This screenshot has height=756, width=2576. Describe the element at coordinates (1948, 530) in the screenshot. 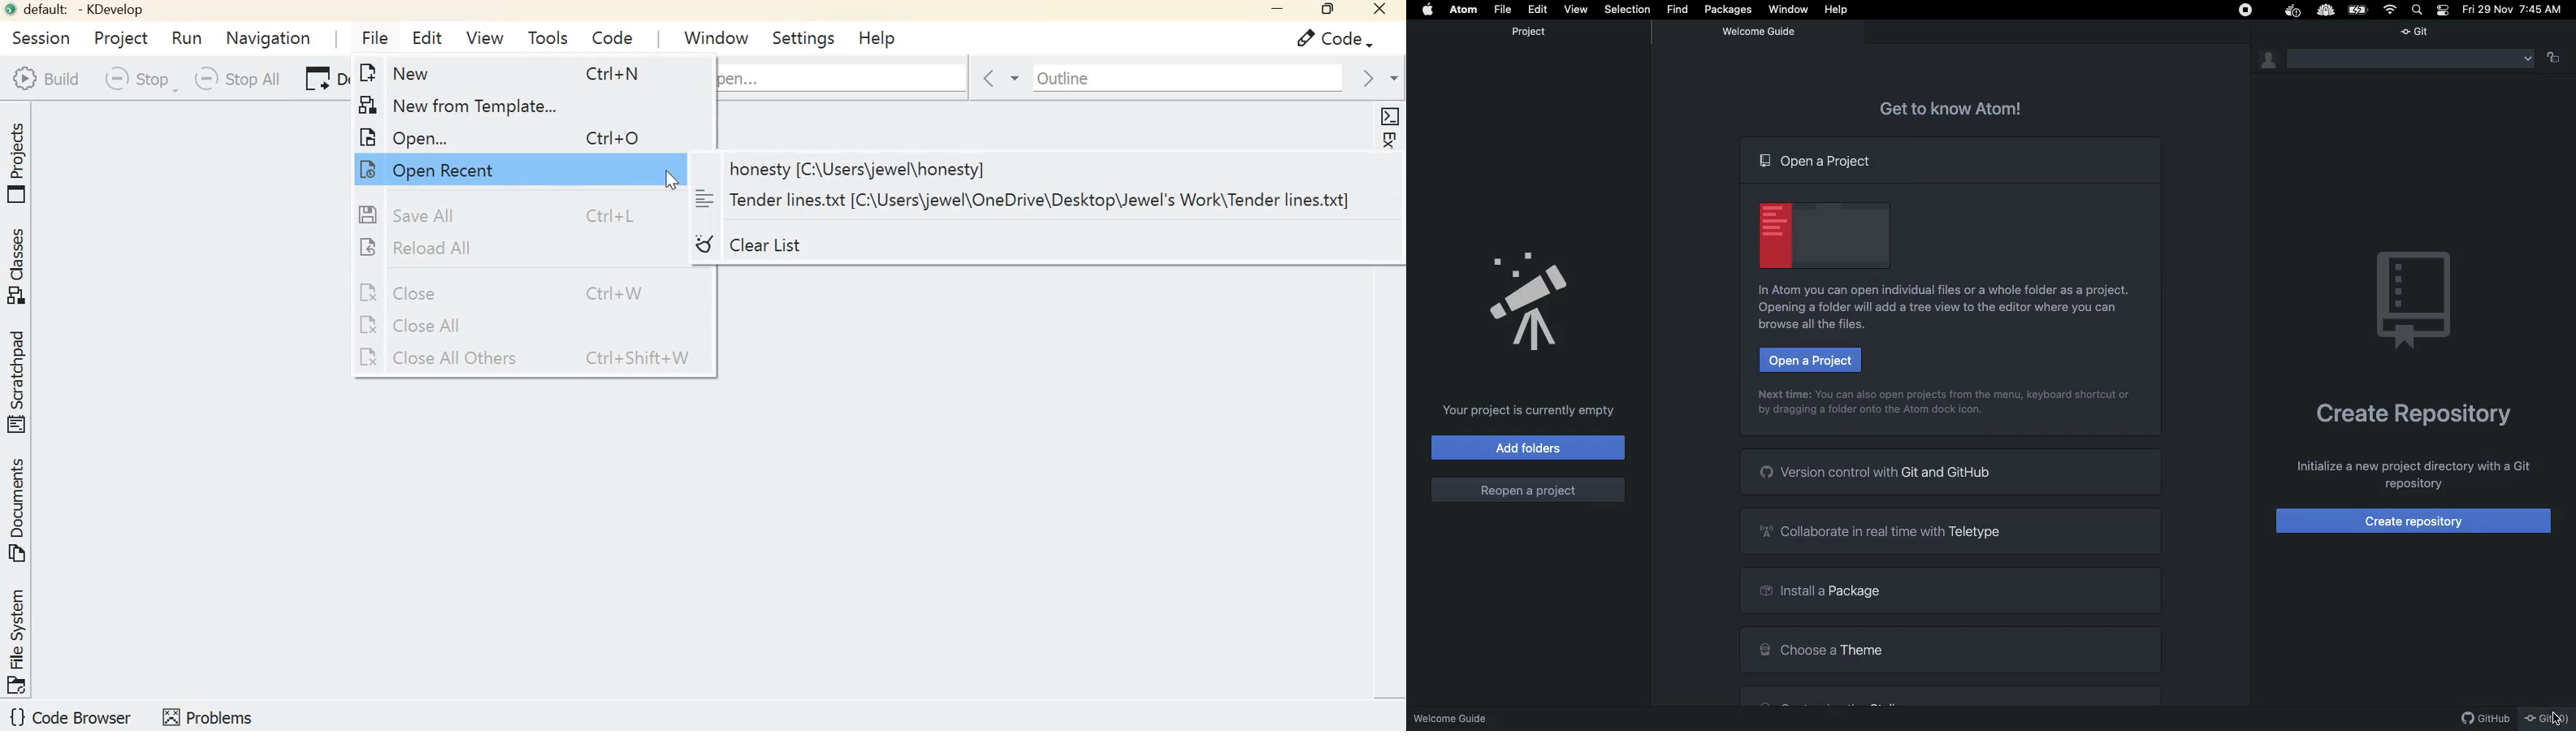

I see `Collaborate in real time with Teletype` at that location.